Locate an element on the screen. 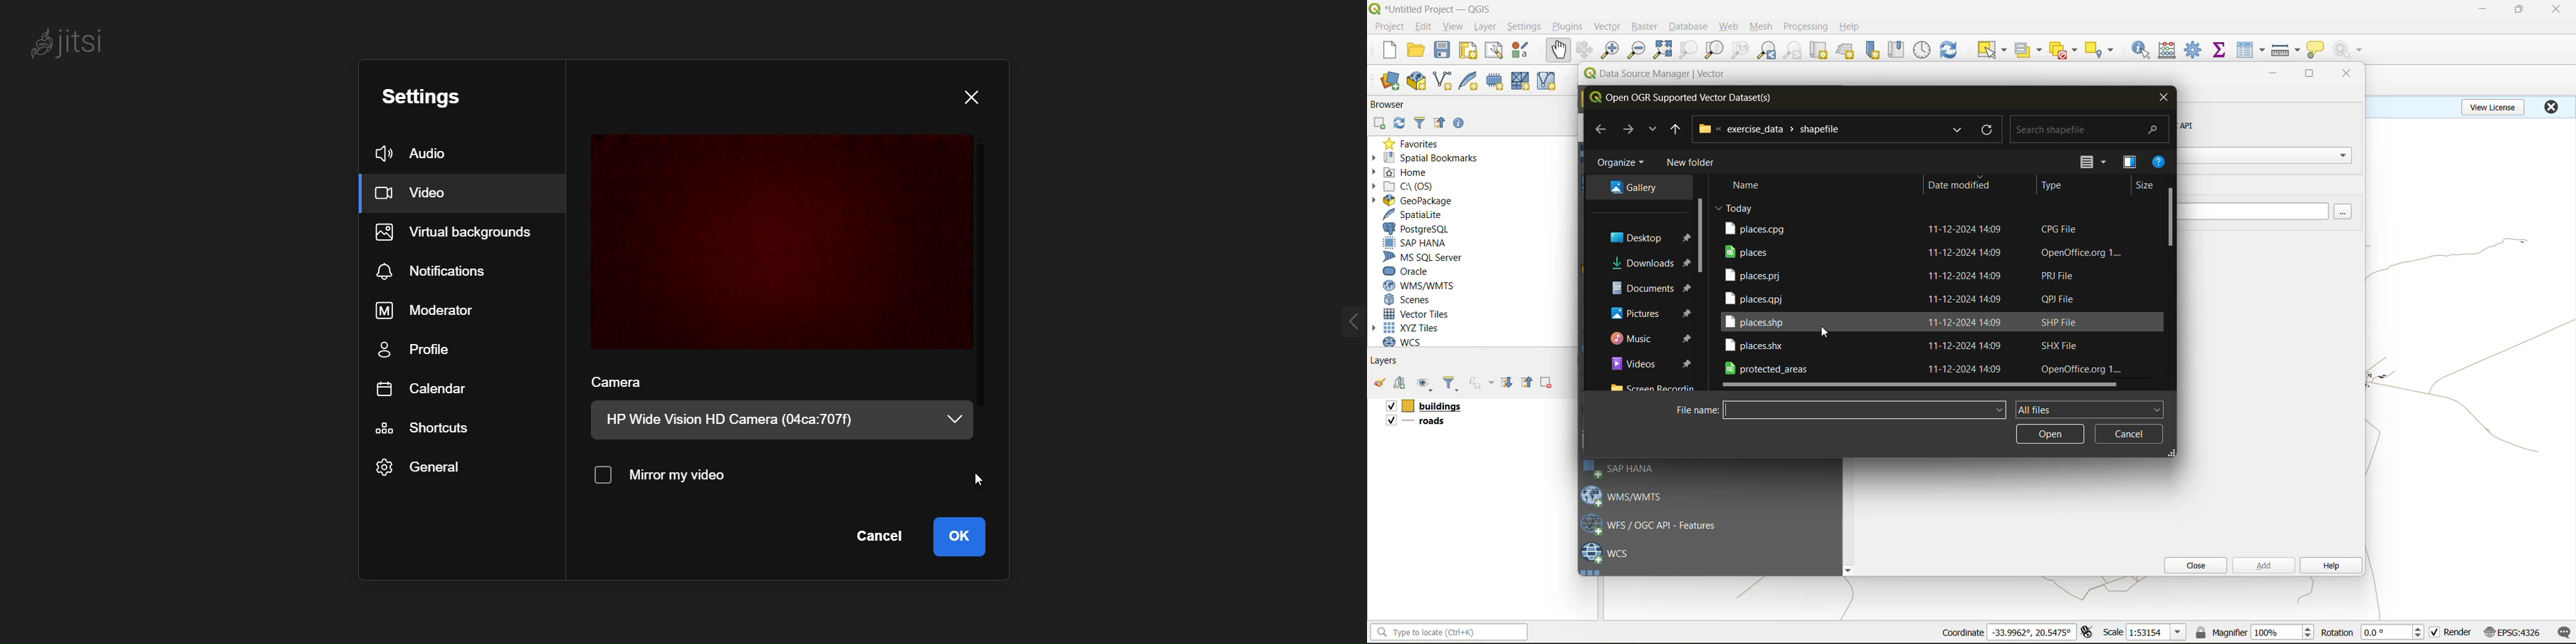 Image resolution: width=2576 pixels, height=644 pixels. type is located at coordinates (2053, 187).